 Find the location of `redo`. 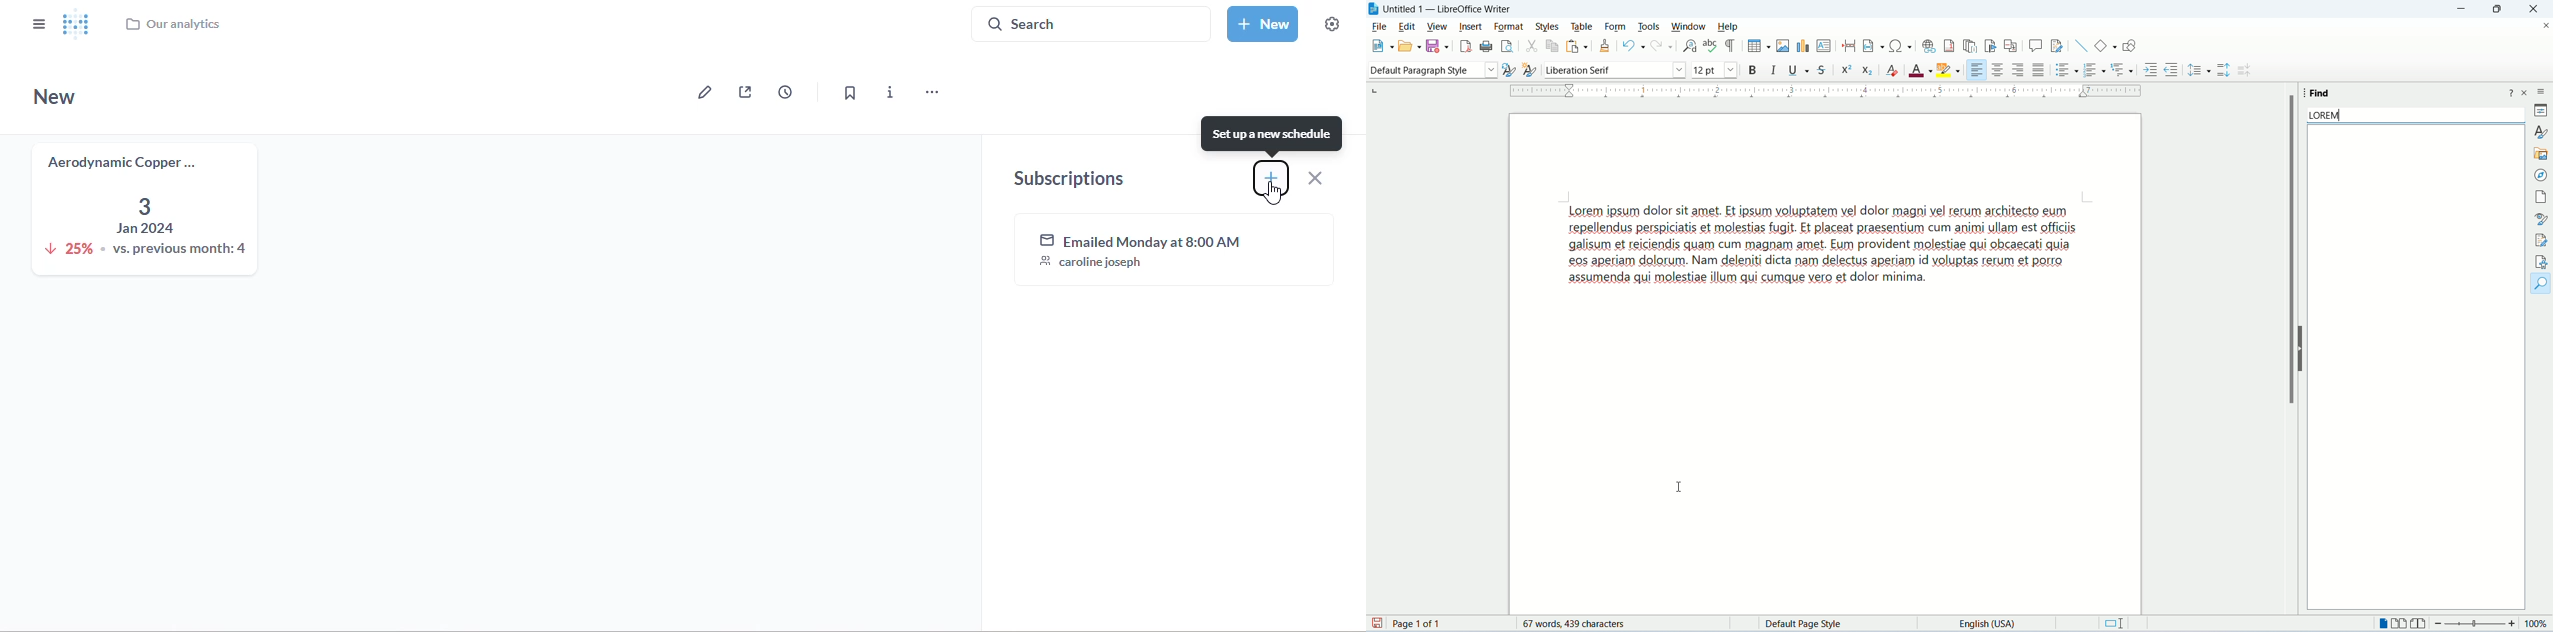

redo is located at coordinates (1661, 46).